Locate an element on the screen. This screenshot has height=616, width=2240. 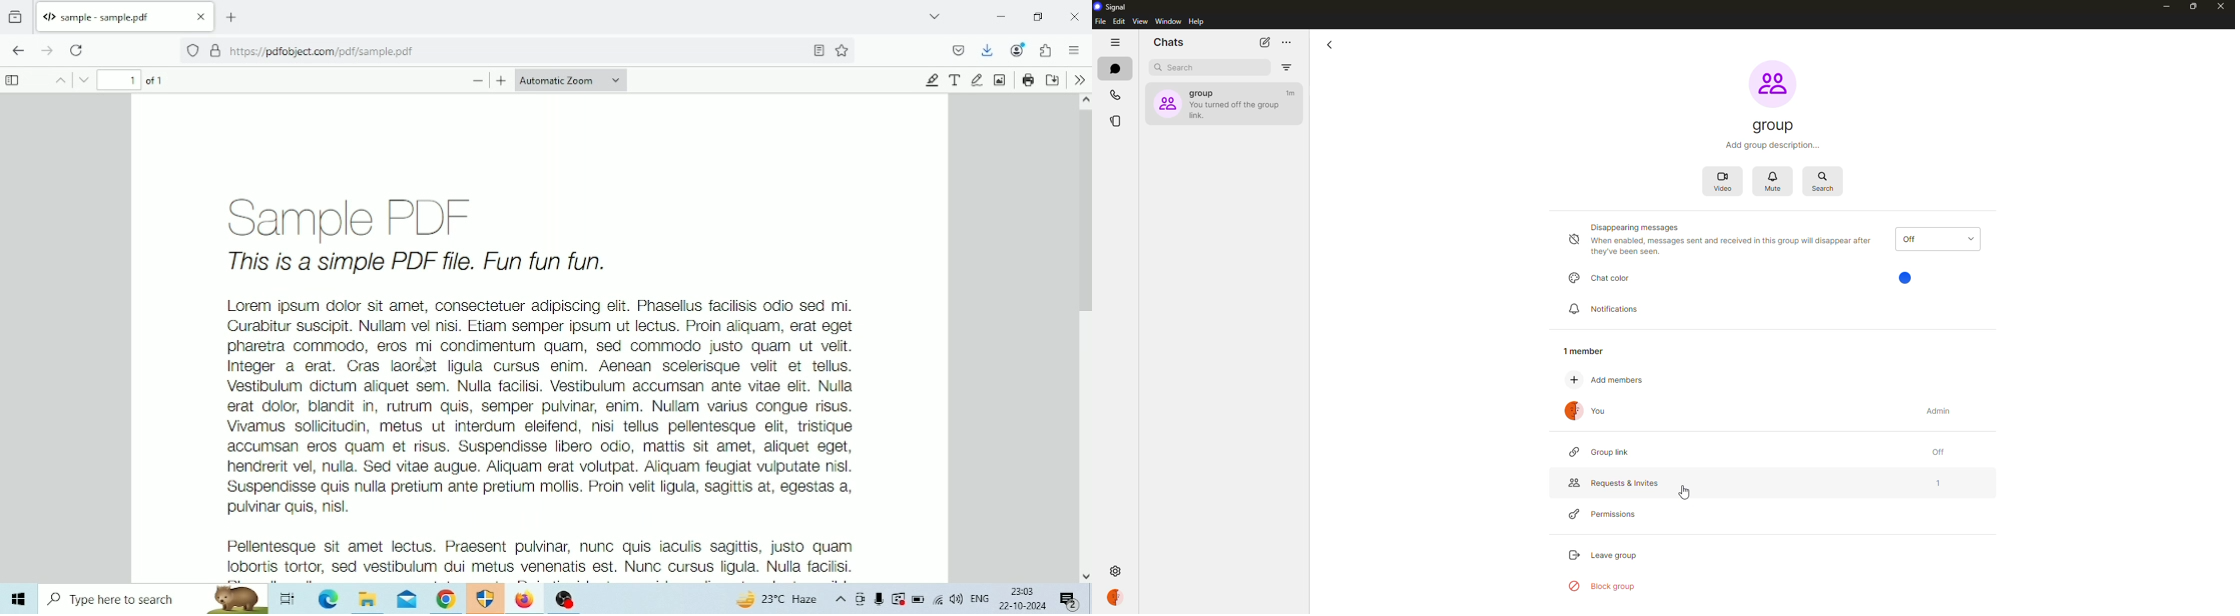
Meet Now is located at coordinates (860, 599).